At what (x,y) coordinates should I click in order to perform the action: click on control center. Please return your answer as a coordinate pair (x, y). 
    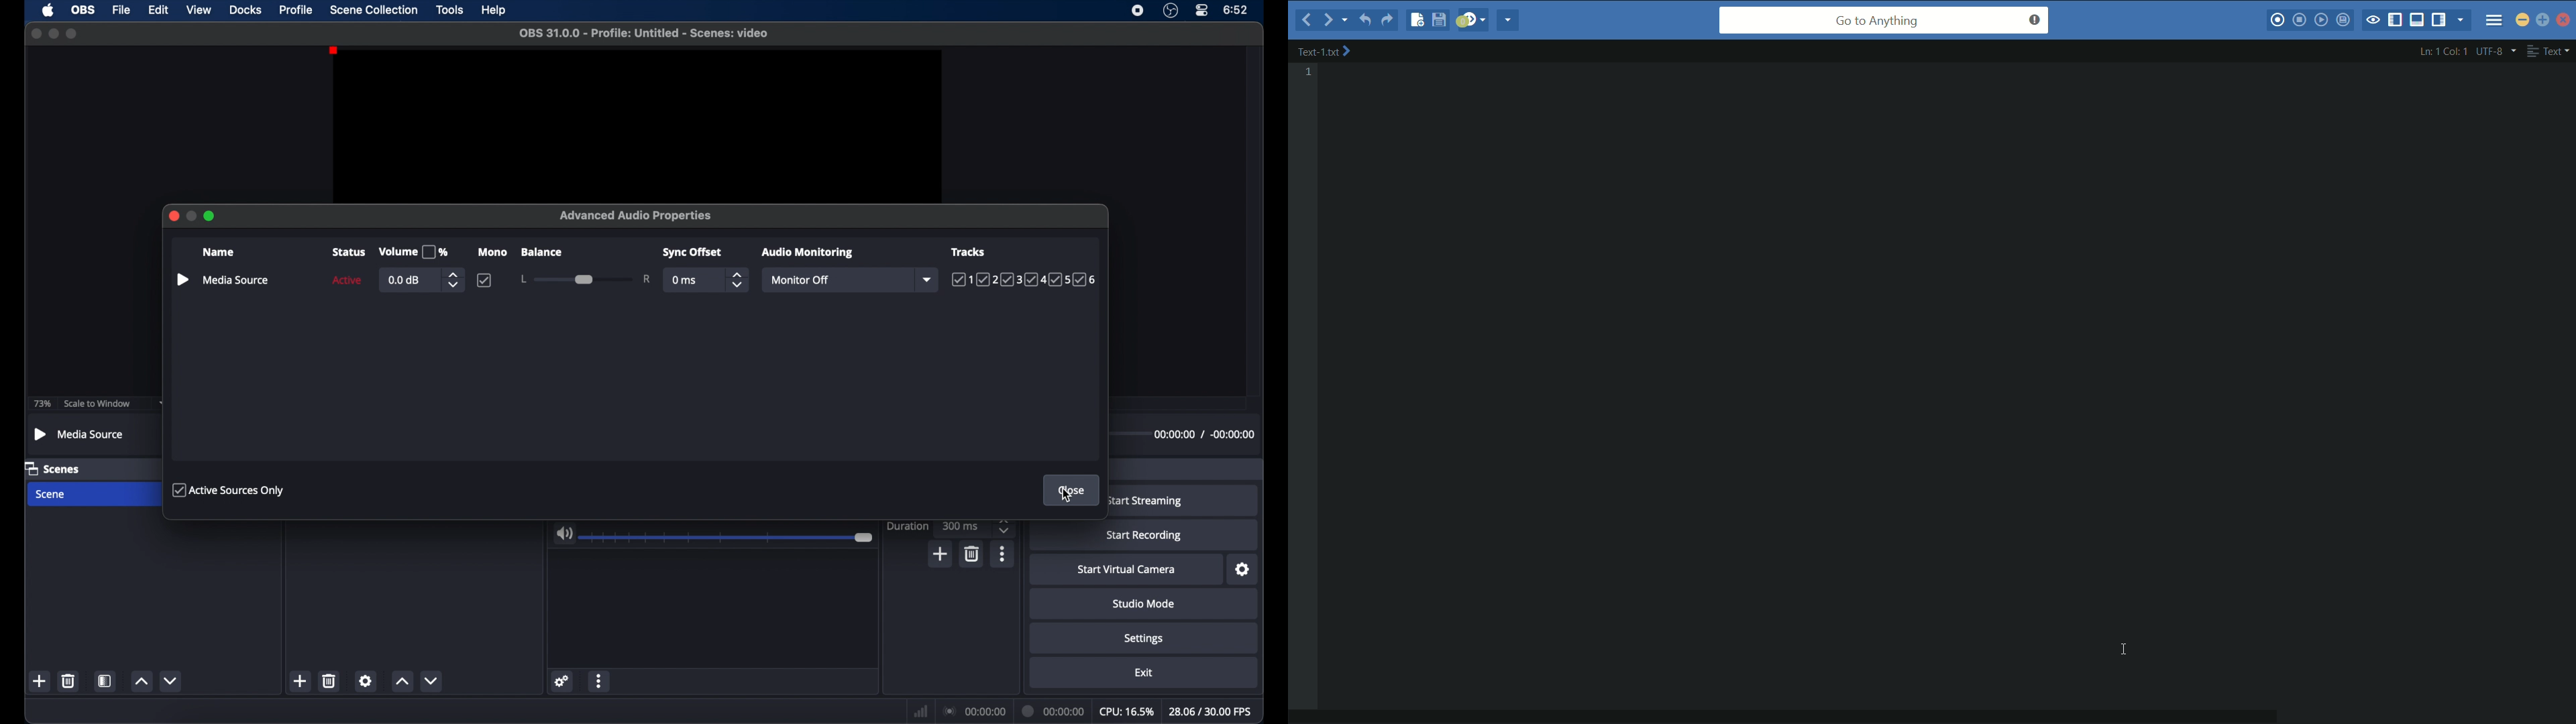
    Looking at the image, I should click on (1202, 10).